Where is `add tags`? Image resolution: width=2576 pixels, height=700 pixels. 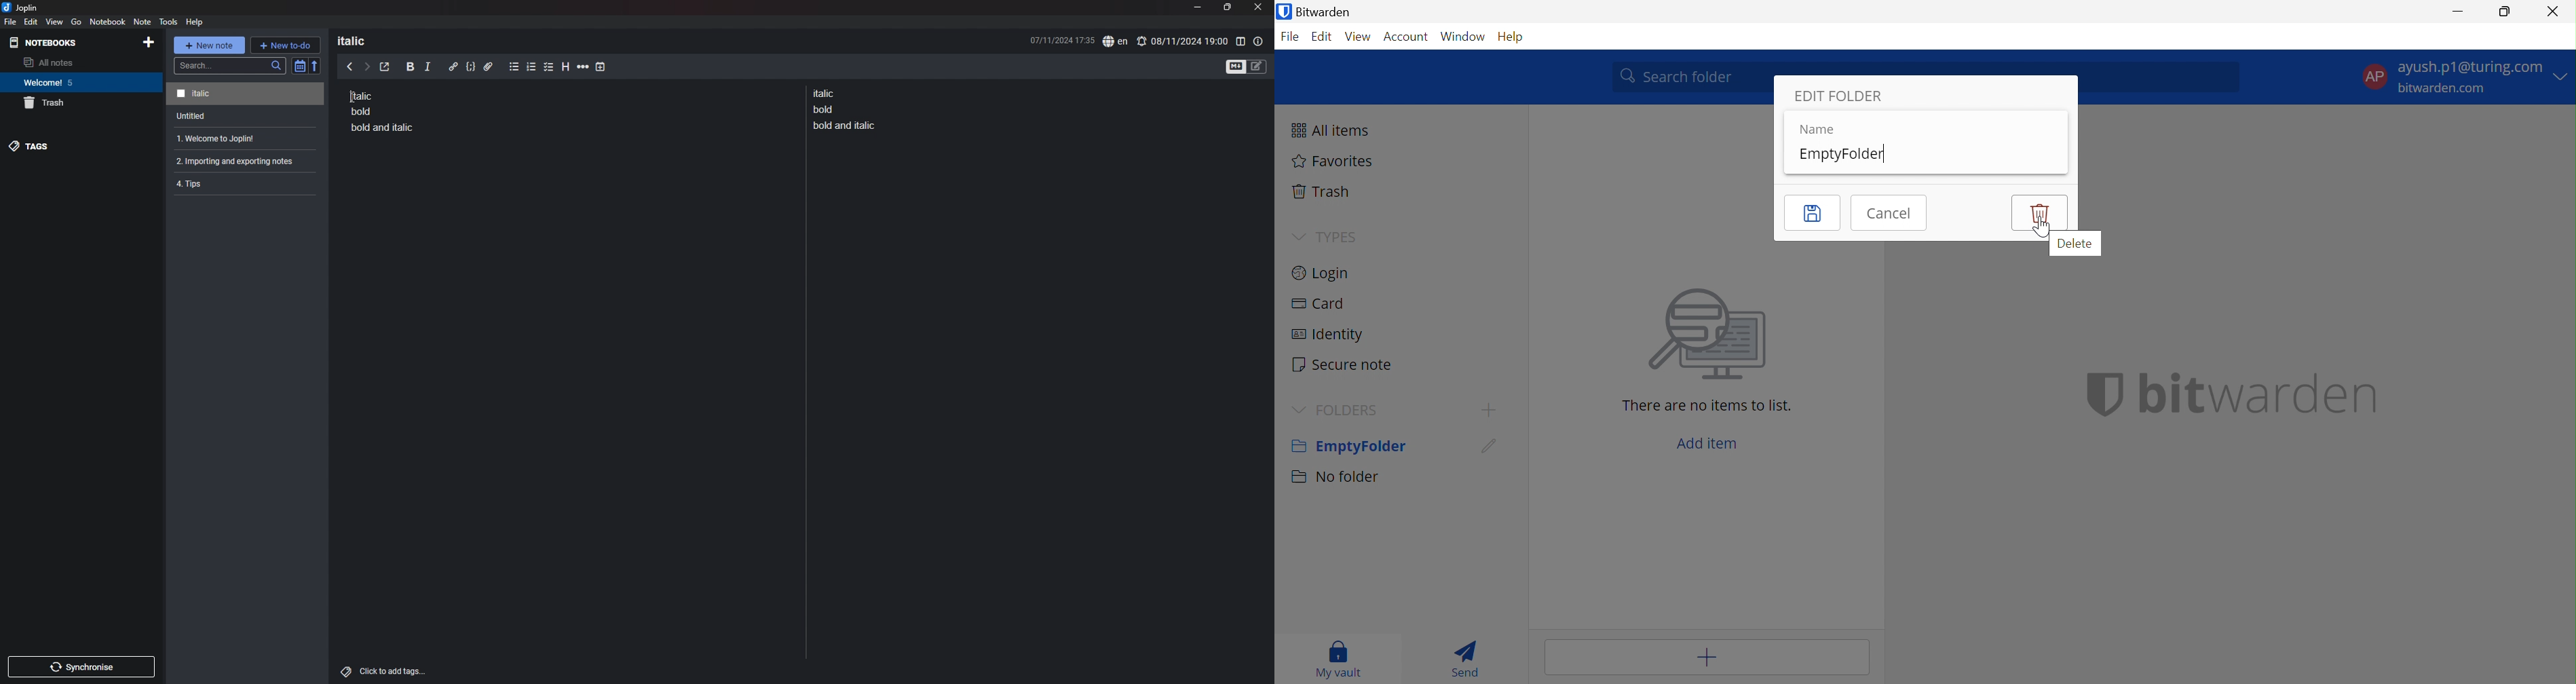 add tags is located at coordinates (385, 671).